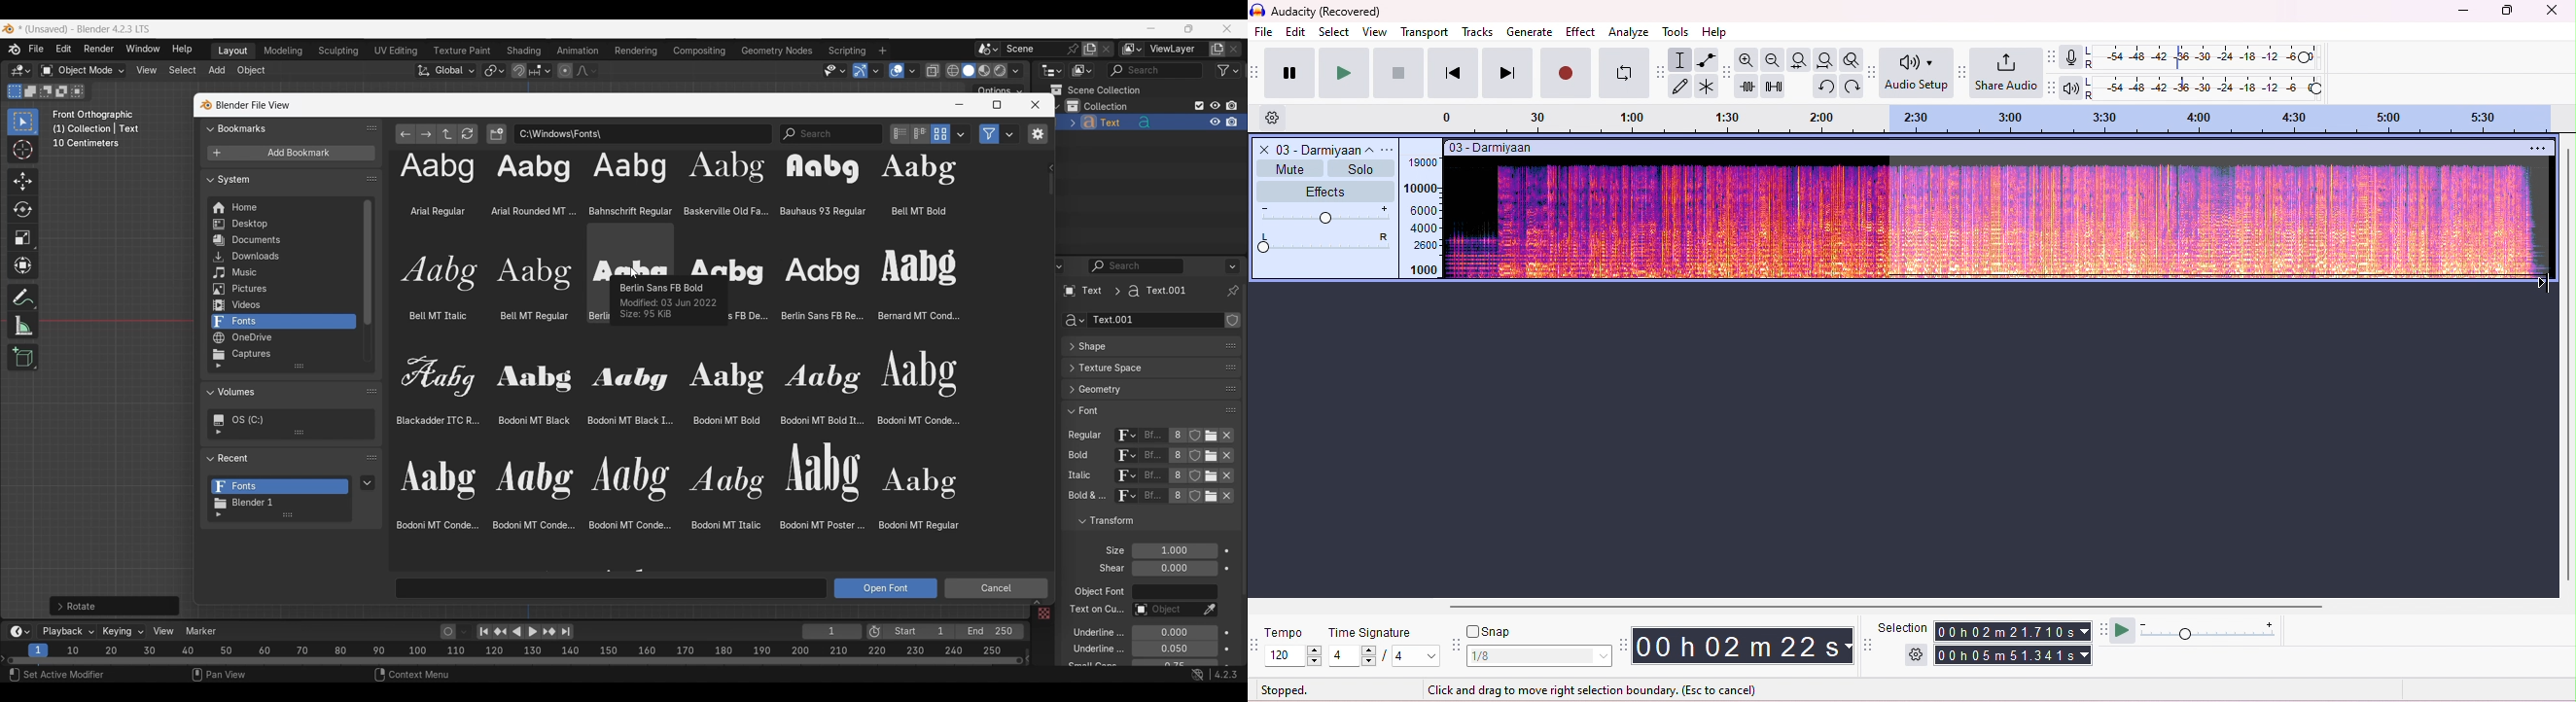  What do you see at coordinates (1530, 31) in the screenshot?
I see `generate` at bounding box center [1530, 31].